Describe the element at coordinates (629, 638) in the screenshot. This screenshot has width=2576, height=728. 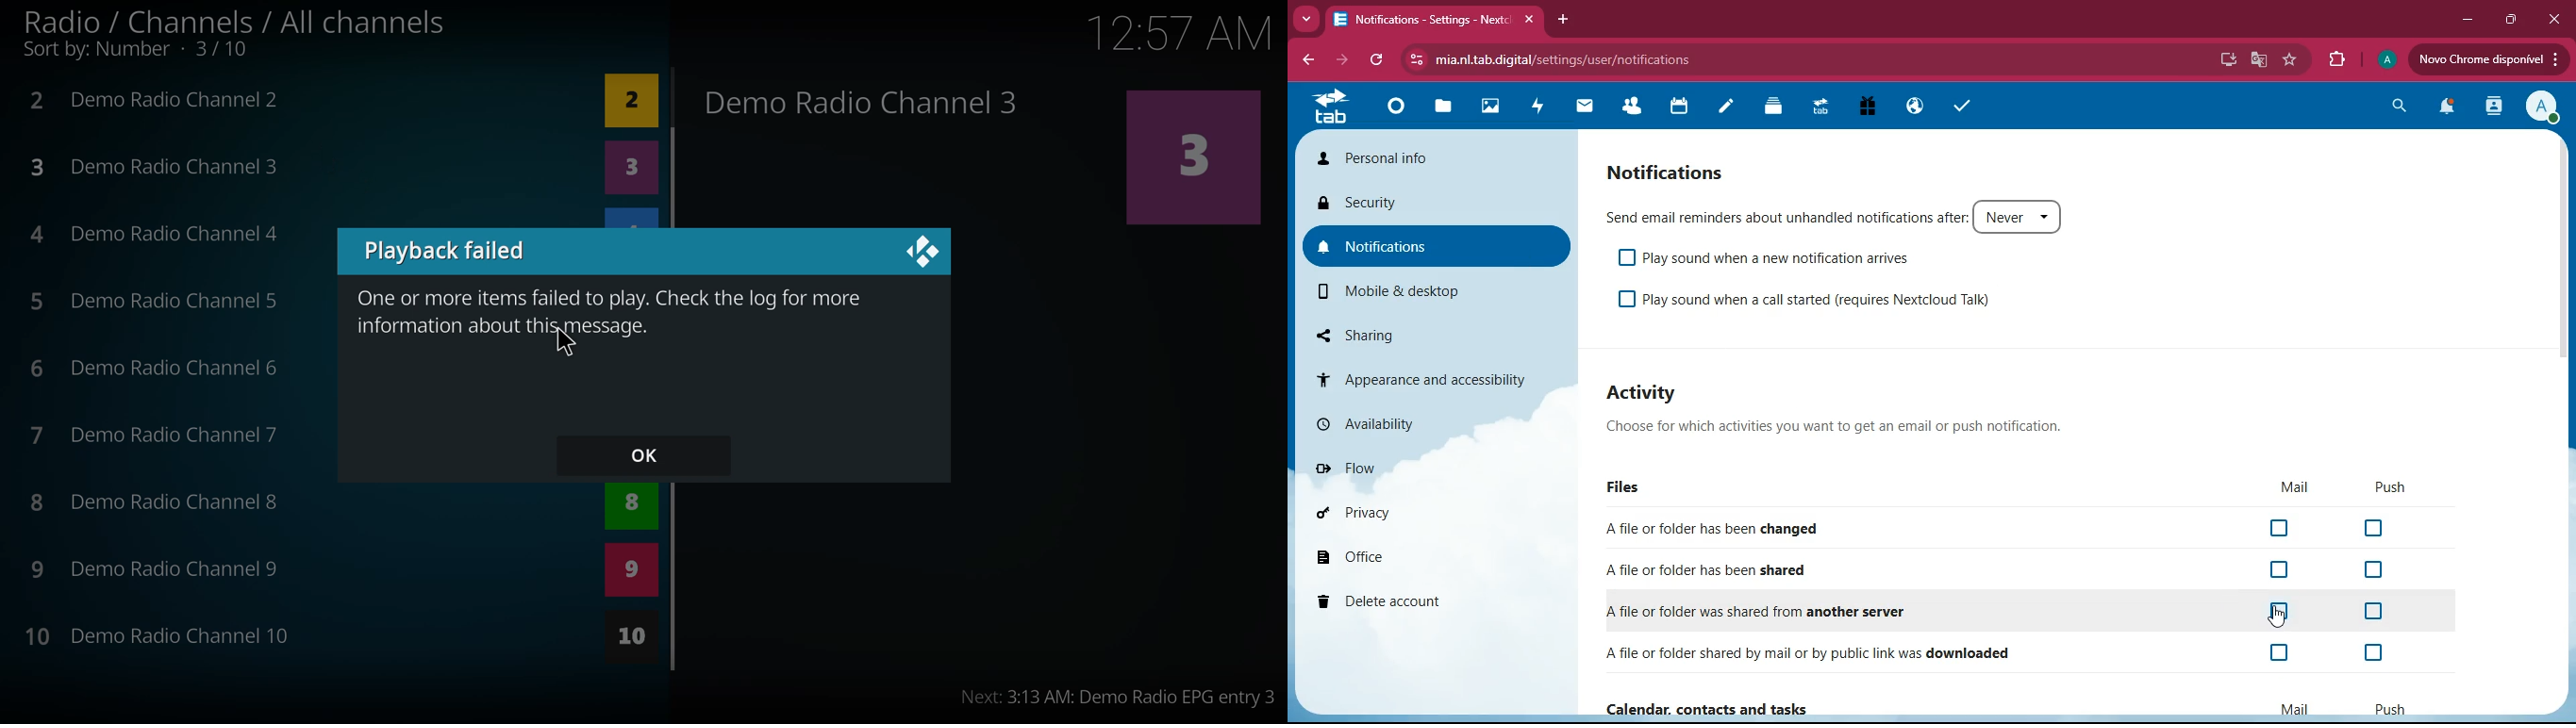
I see `10` at that location.